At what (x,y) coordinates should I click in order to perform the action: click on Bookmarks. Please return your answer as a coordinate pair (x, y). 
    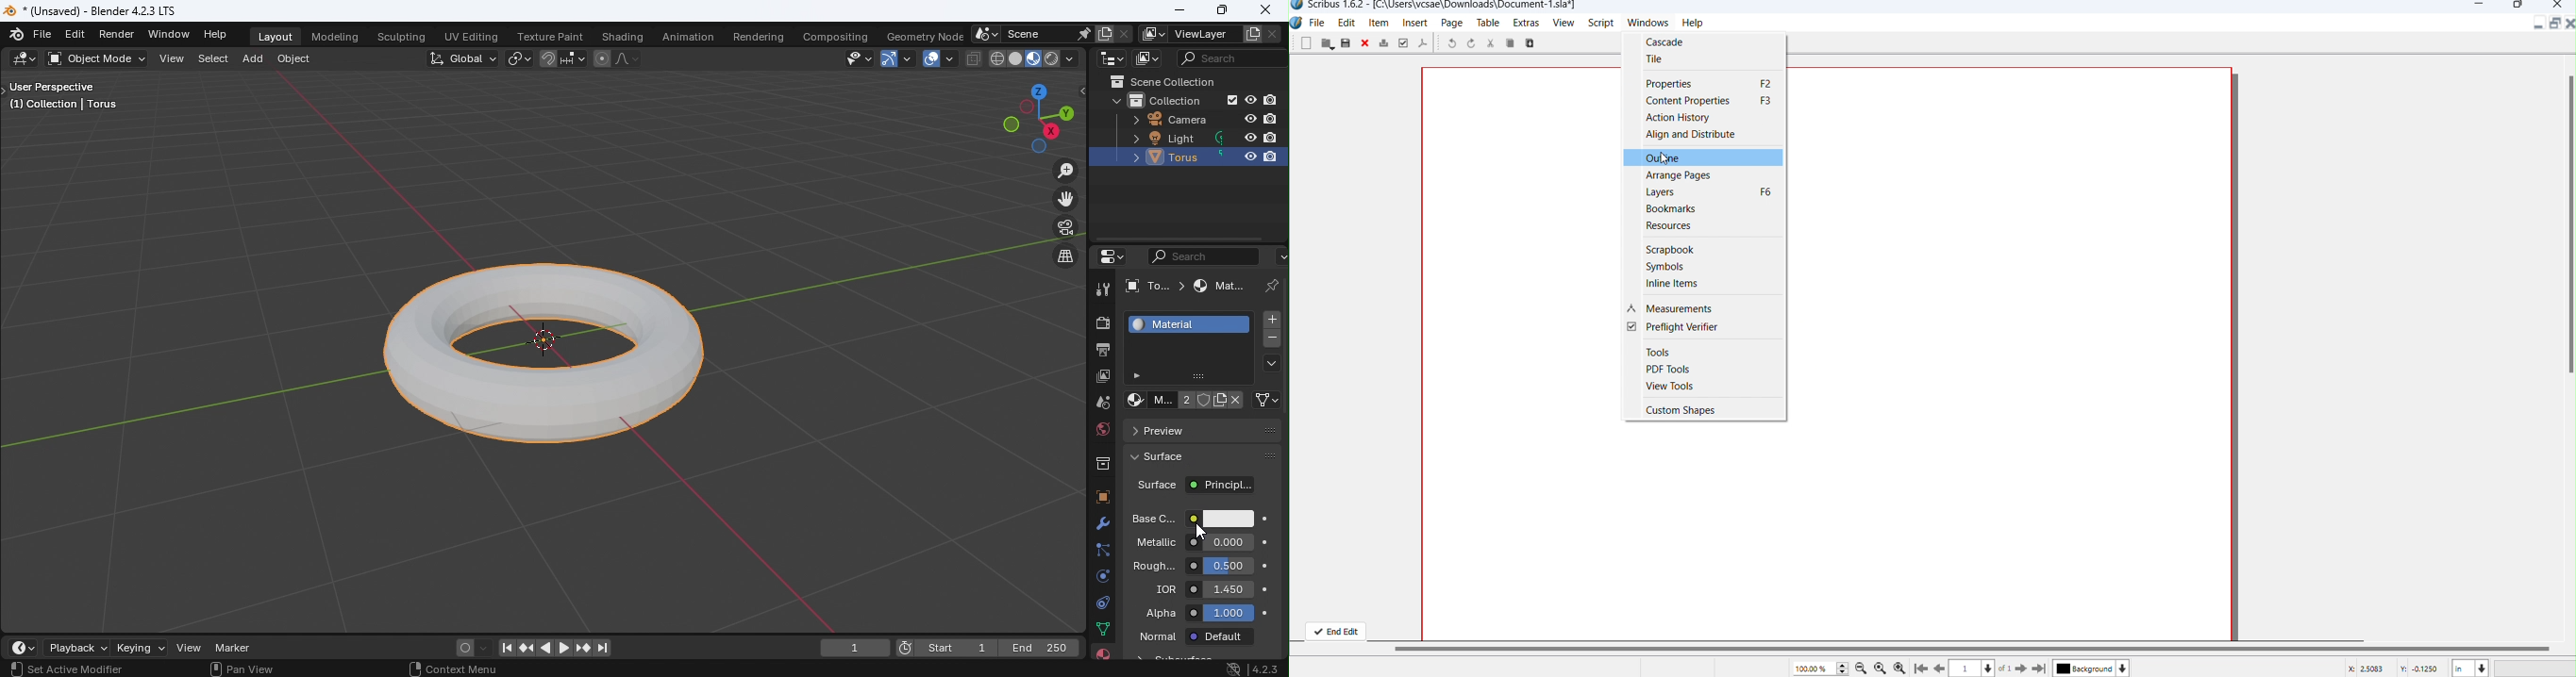
    Looking at the image, I should click on (1677, 210).